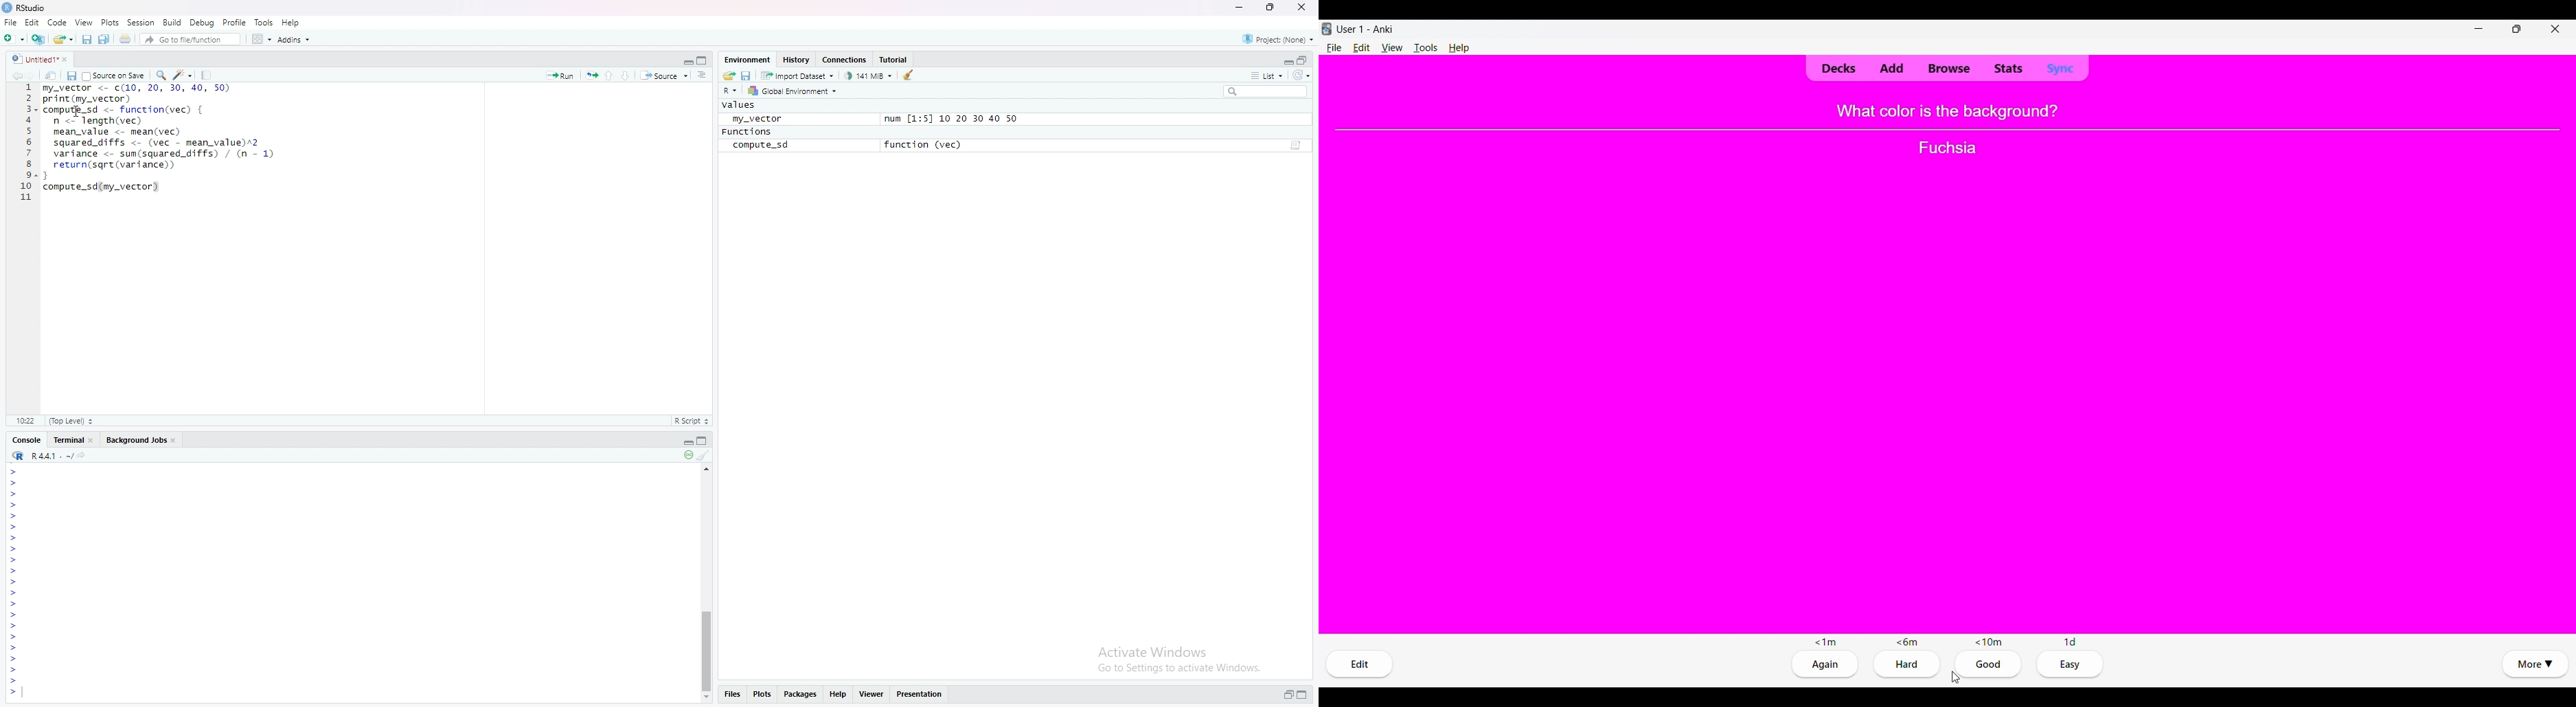  Describe the element at coordinates (1303, 60) in the screenshot. I see `Maximize/Restore` at that location.